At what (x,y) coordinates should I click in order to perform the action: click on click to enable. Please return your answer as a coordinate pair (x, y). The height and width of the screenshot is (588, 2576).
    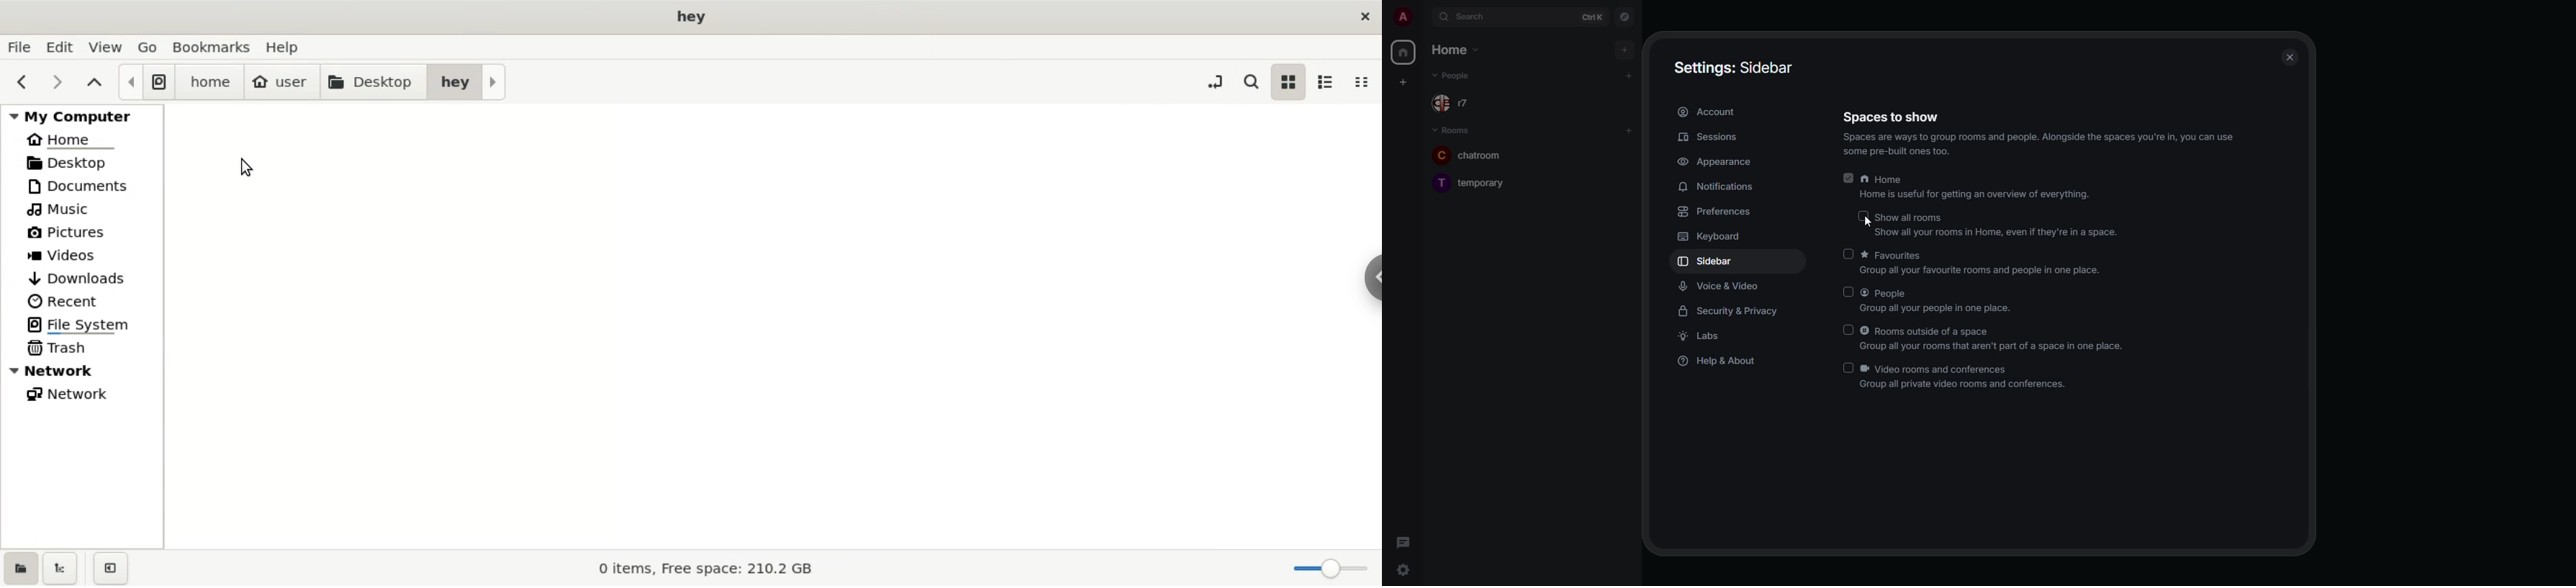
    Looking at the image, I should click on (1860, 217).